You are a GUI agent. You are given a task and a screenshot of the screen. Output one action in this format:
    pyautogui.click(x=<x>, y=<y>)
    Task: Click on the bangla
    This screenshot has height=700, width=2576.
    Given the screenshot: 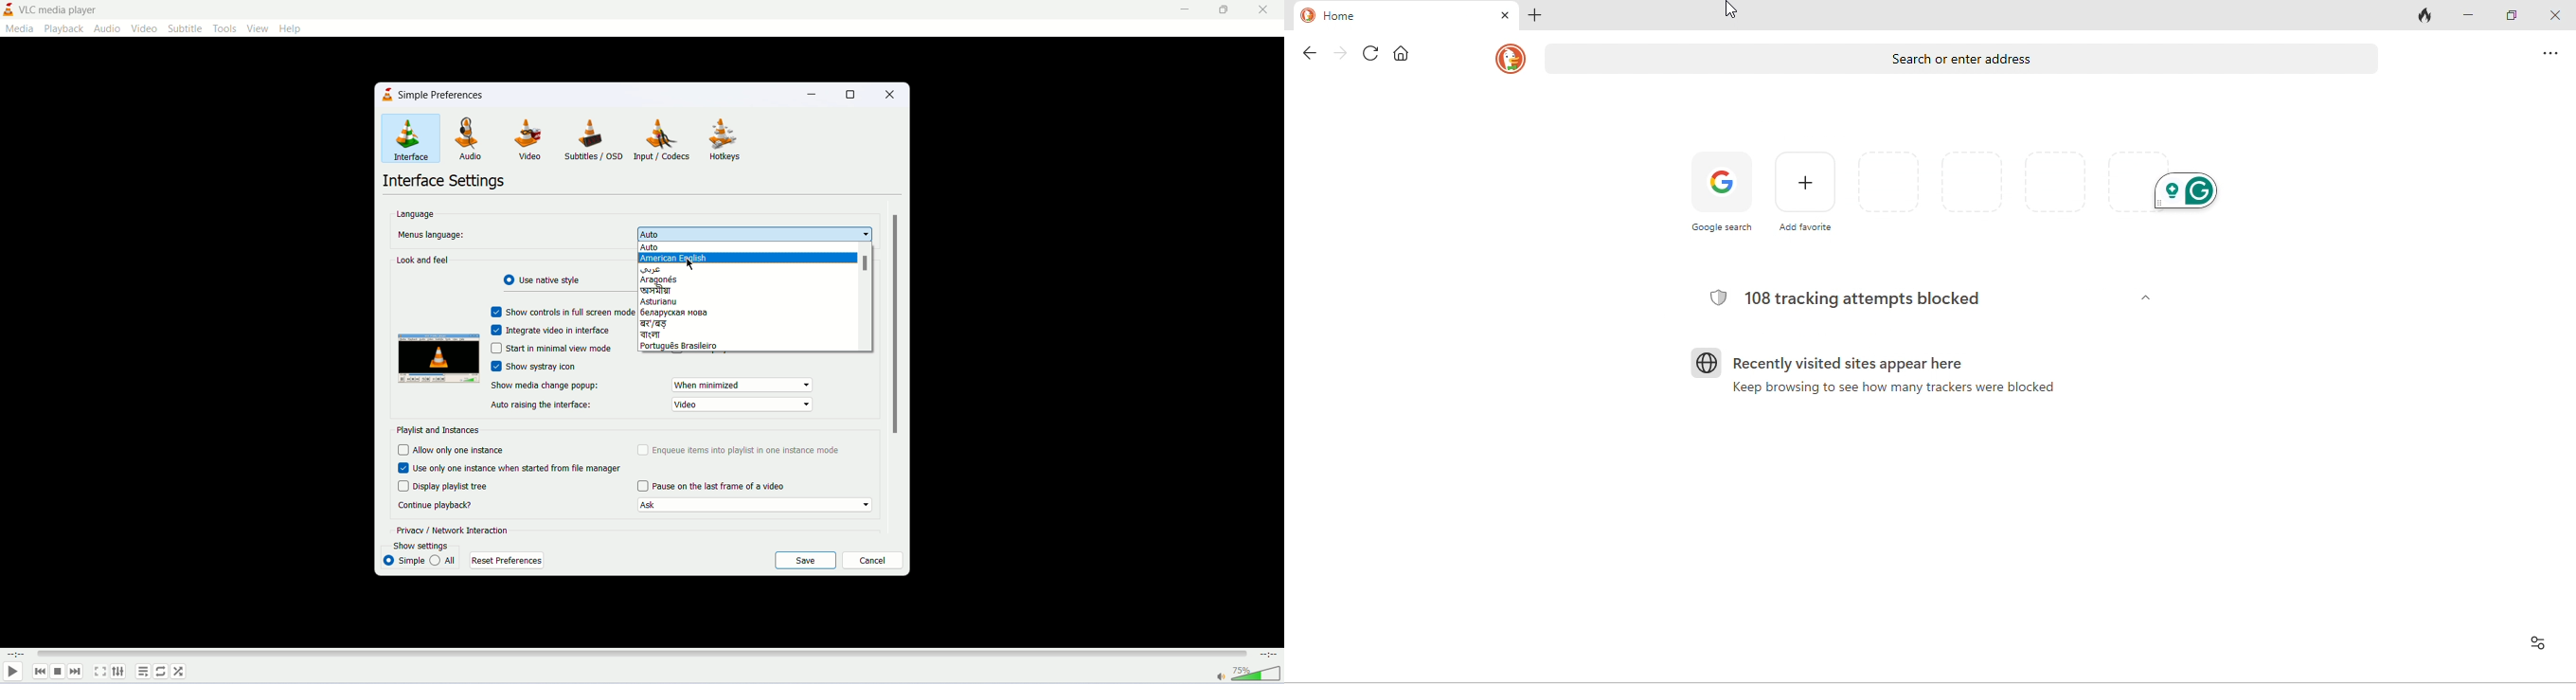 What is the action you would take?
    pyautogui.click(x=673, y=335)
    